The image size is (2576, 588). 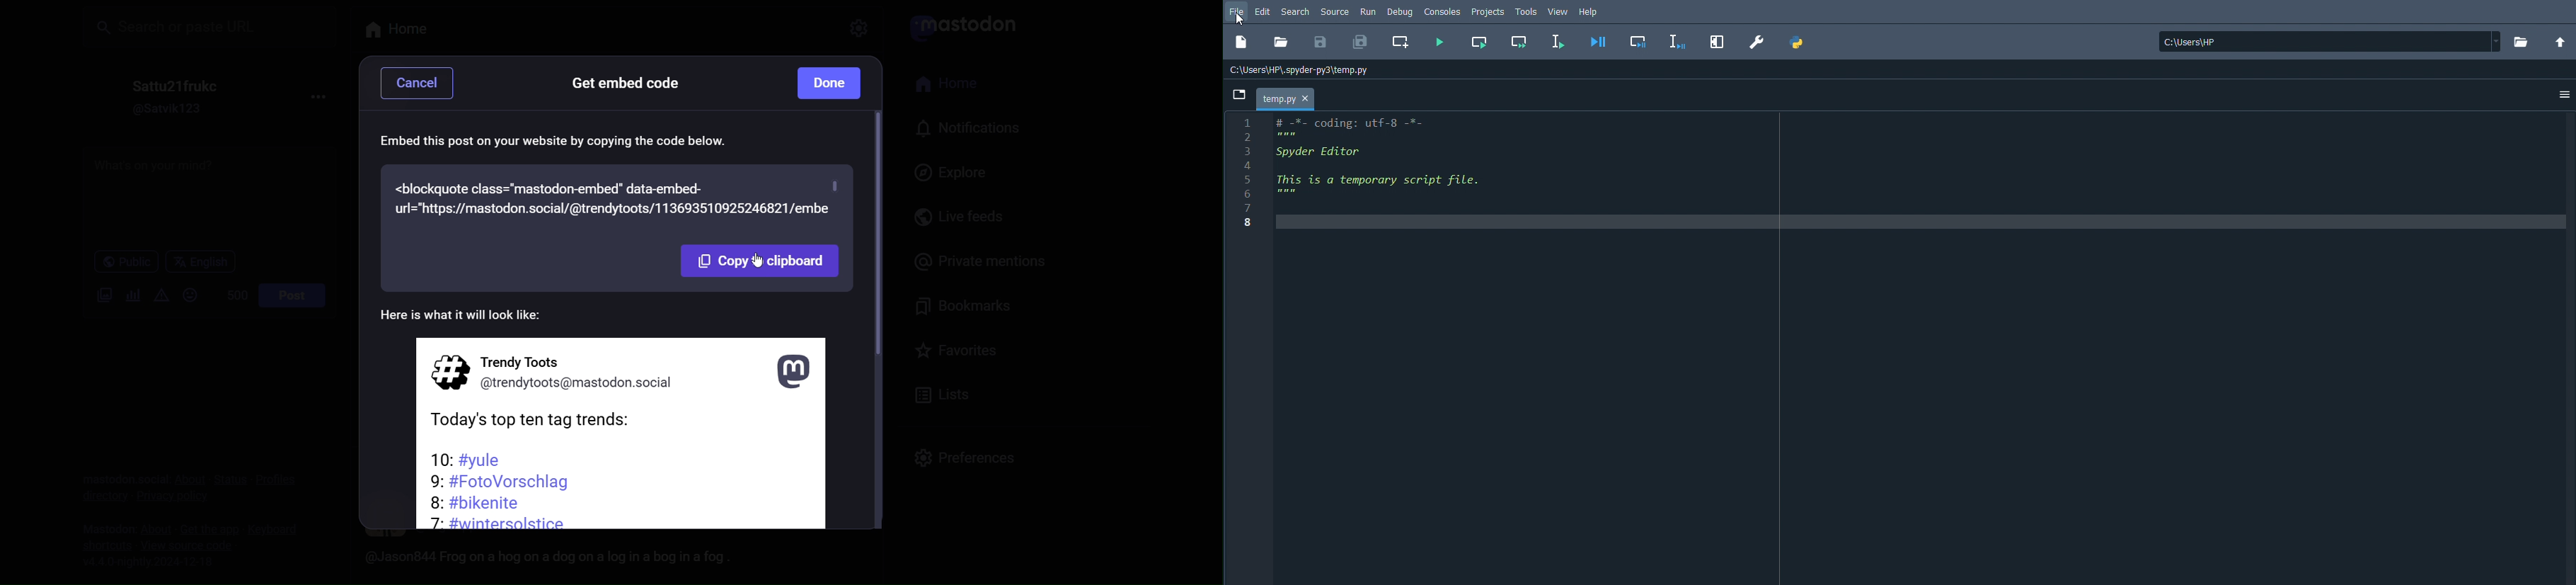 What do you see at coordinates (424, 85) in the screenshot?
I see `cancel` at bounding box center [424, 85].